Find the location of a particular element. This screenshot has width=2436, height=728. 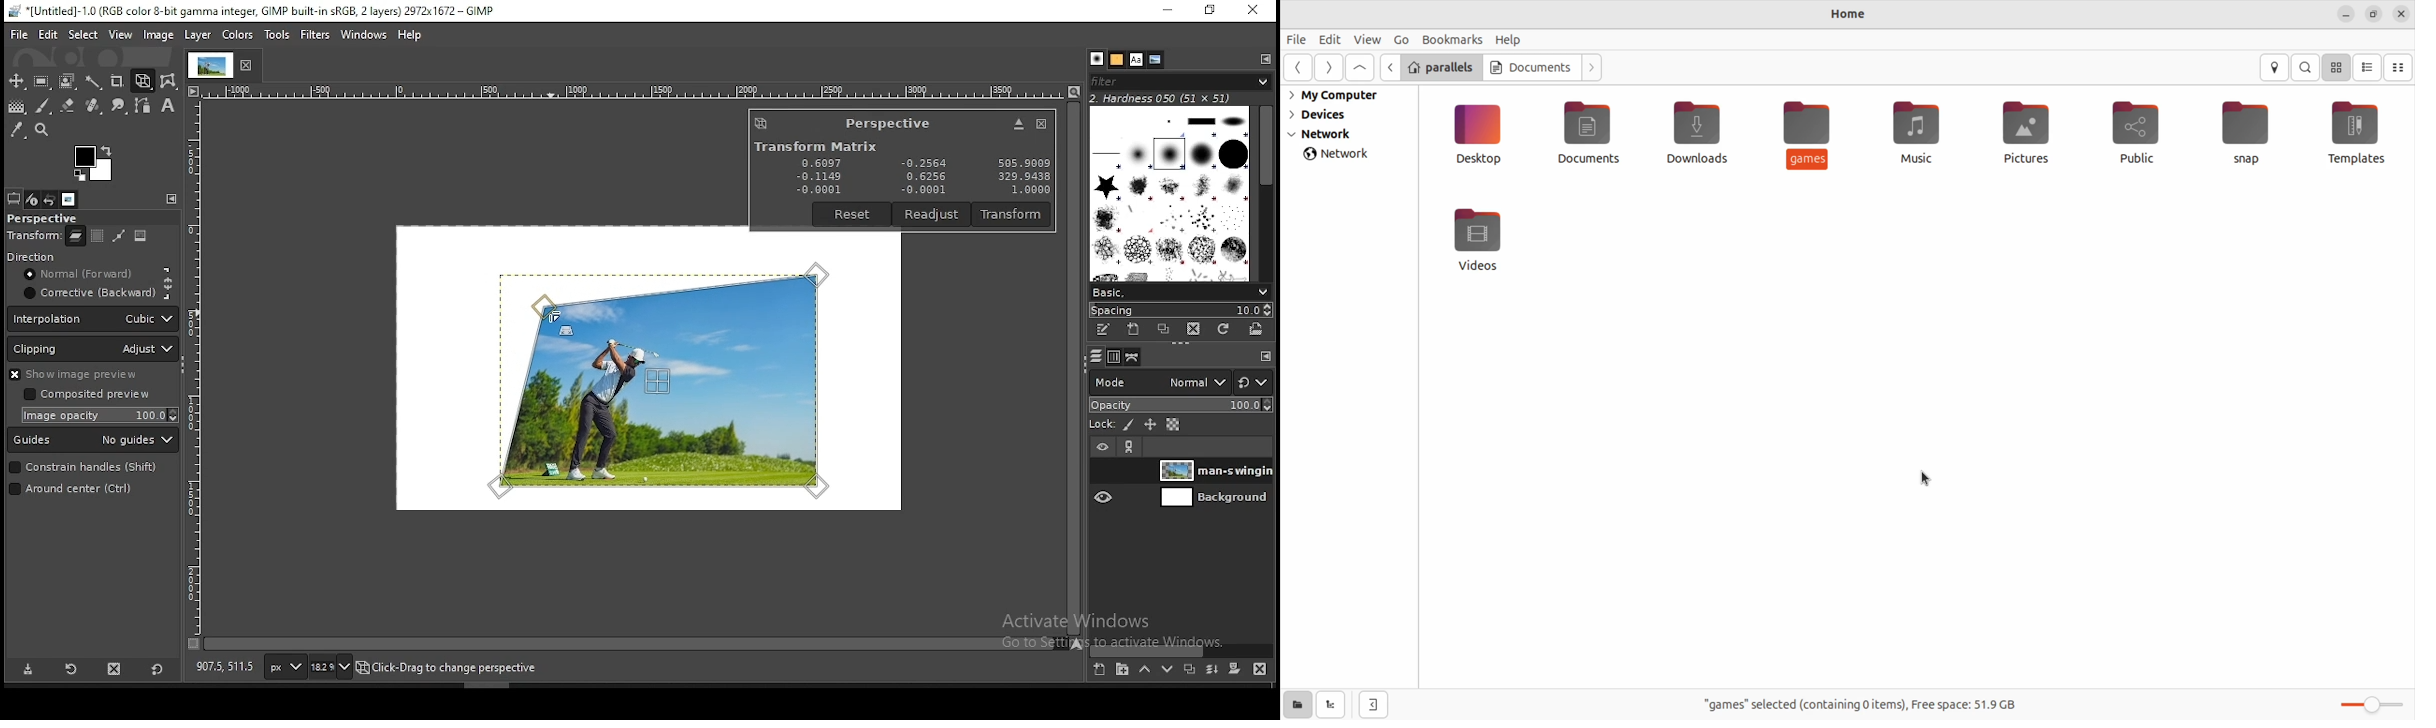

1.000 is located at coordinates (1028, 190).